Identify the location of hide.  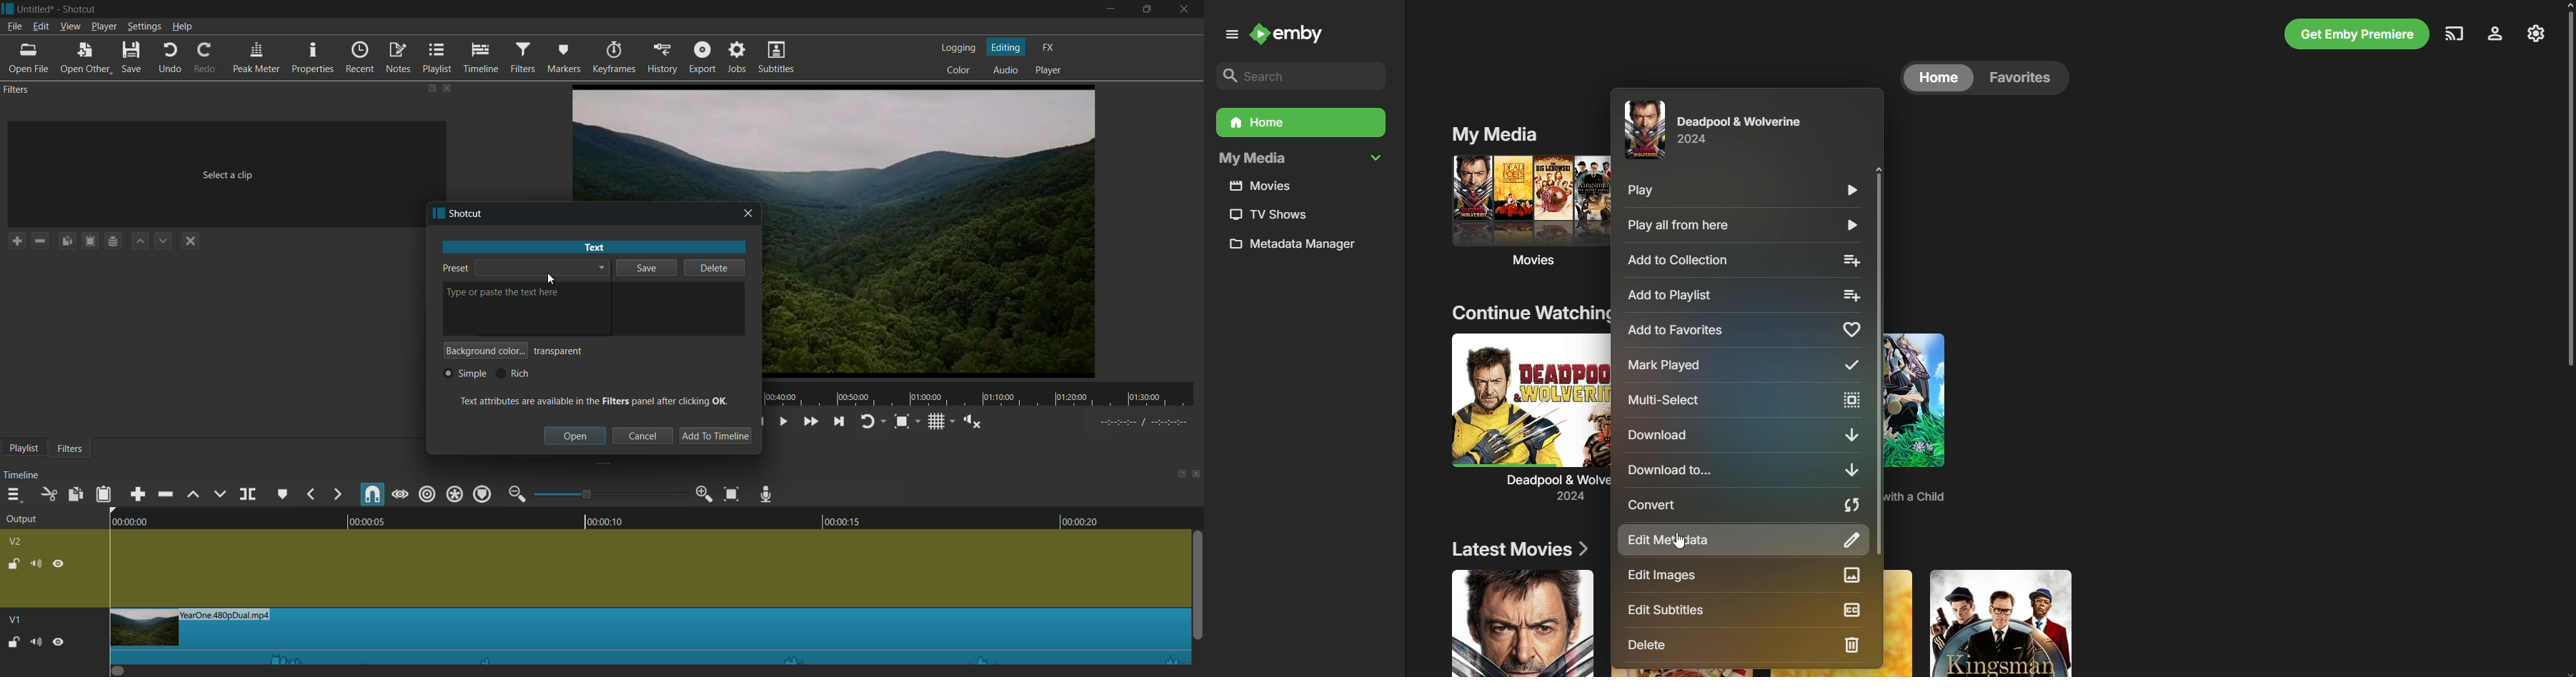
(60, 562).